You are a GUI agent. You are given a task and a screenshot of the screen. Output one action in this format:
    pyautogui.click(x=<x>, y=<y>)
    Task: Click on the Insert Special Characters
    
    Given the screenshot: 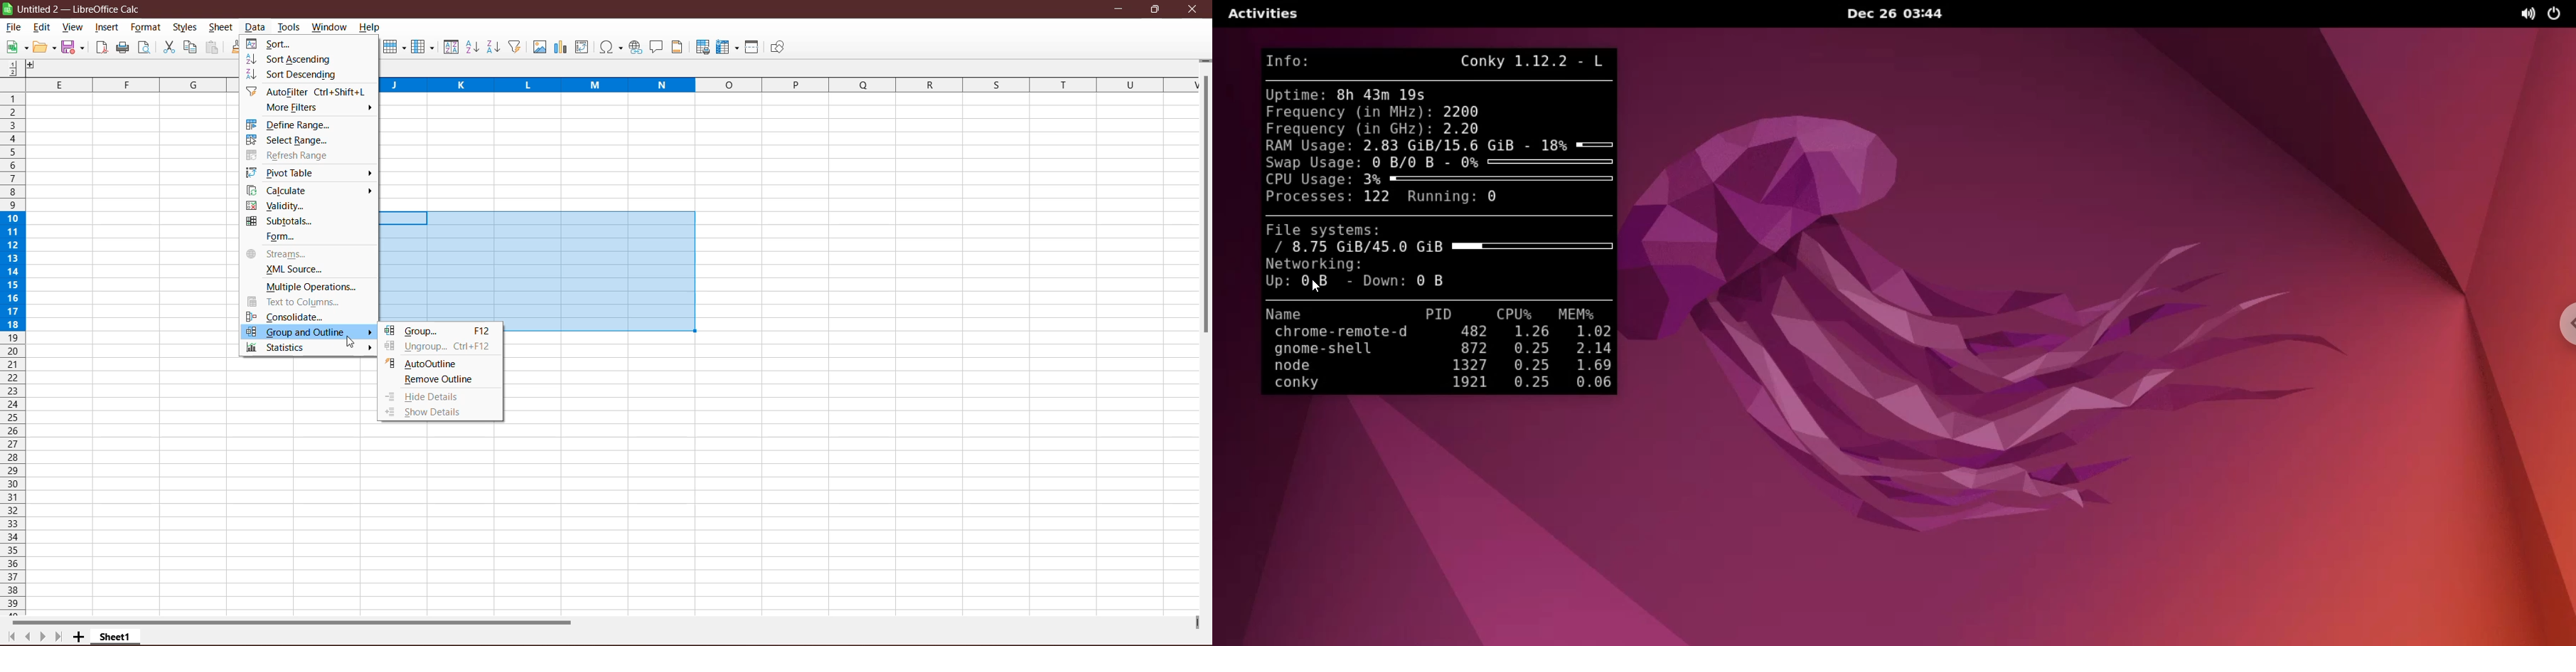 What is the action you would take?
    pyautogui.click(x=611, y=47)
    